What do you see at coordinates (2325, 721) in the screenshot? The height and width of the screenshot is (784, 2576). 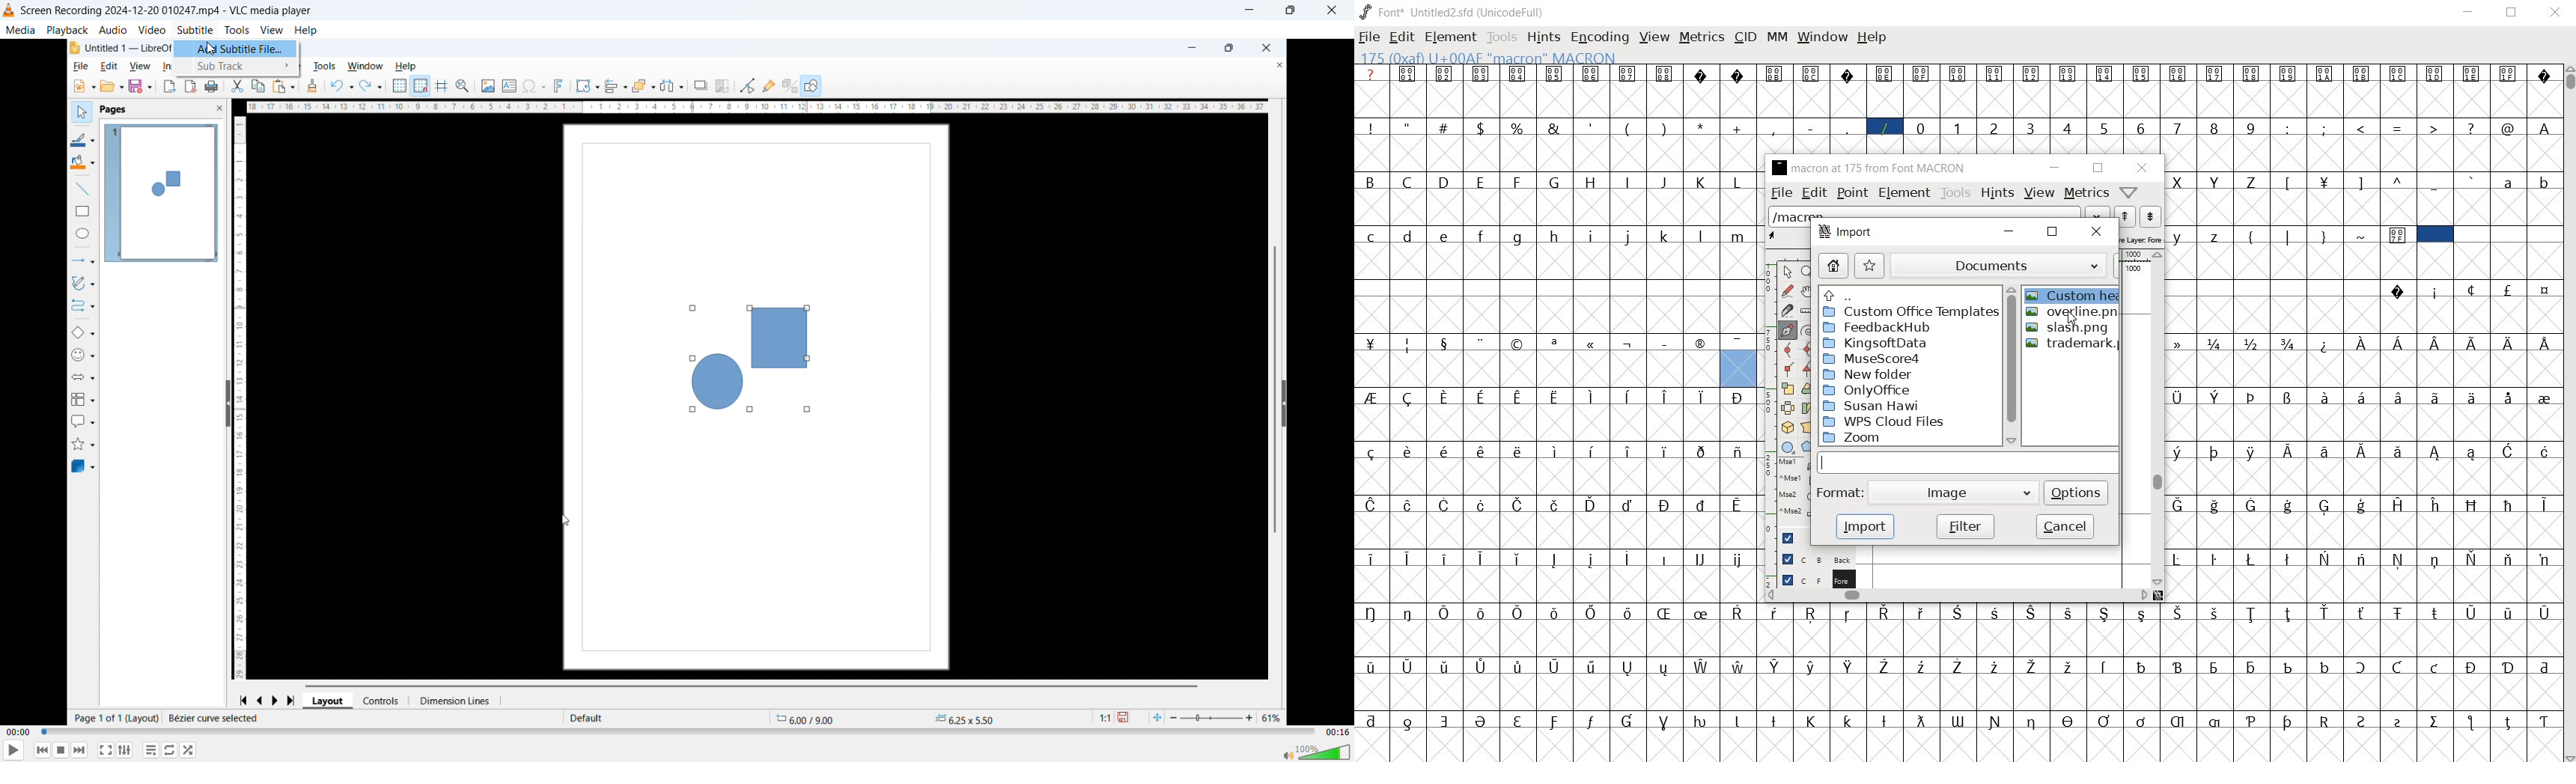 I see `Symbol` at bounding box center [2325, 721].